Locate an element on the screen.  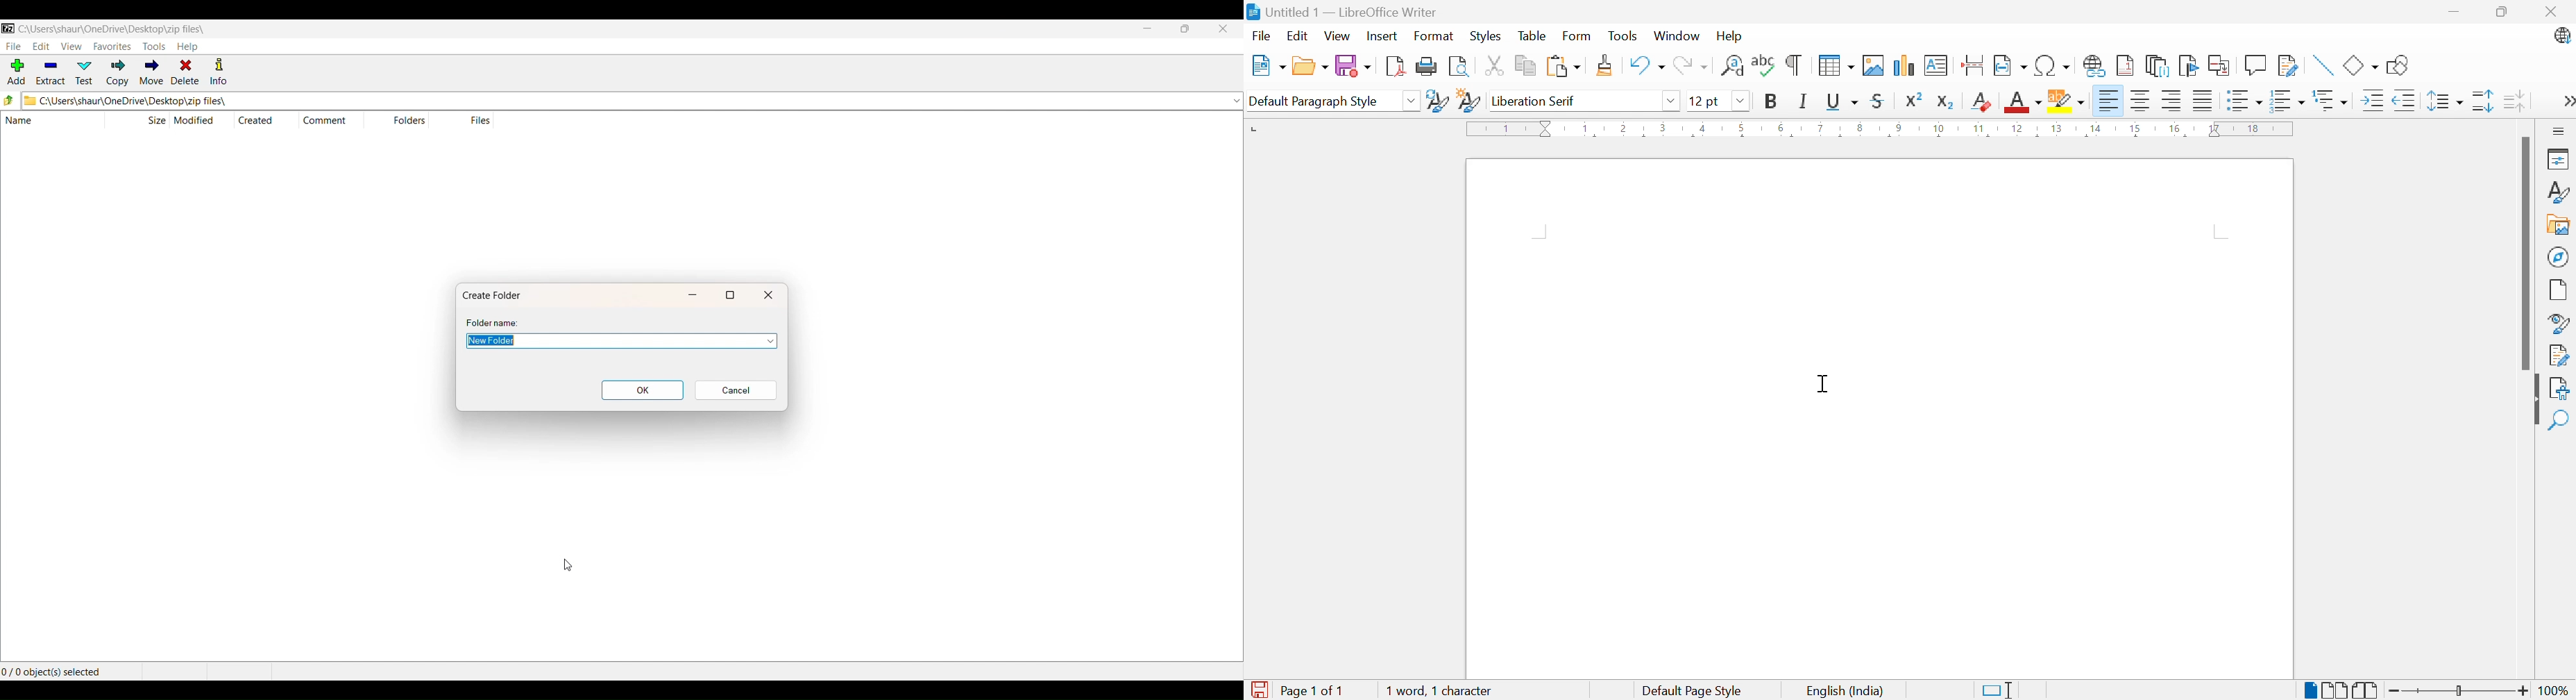
More is located at coordinates (2568, 103).